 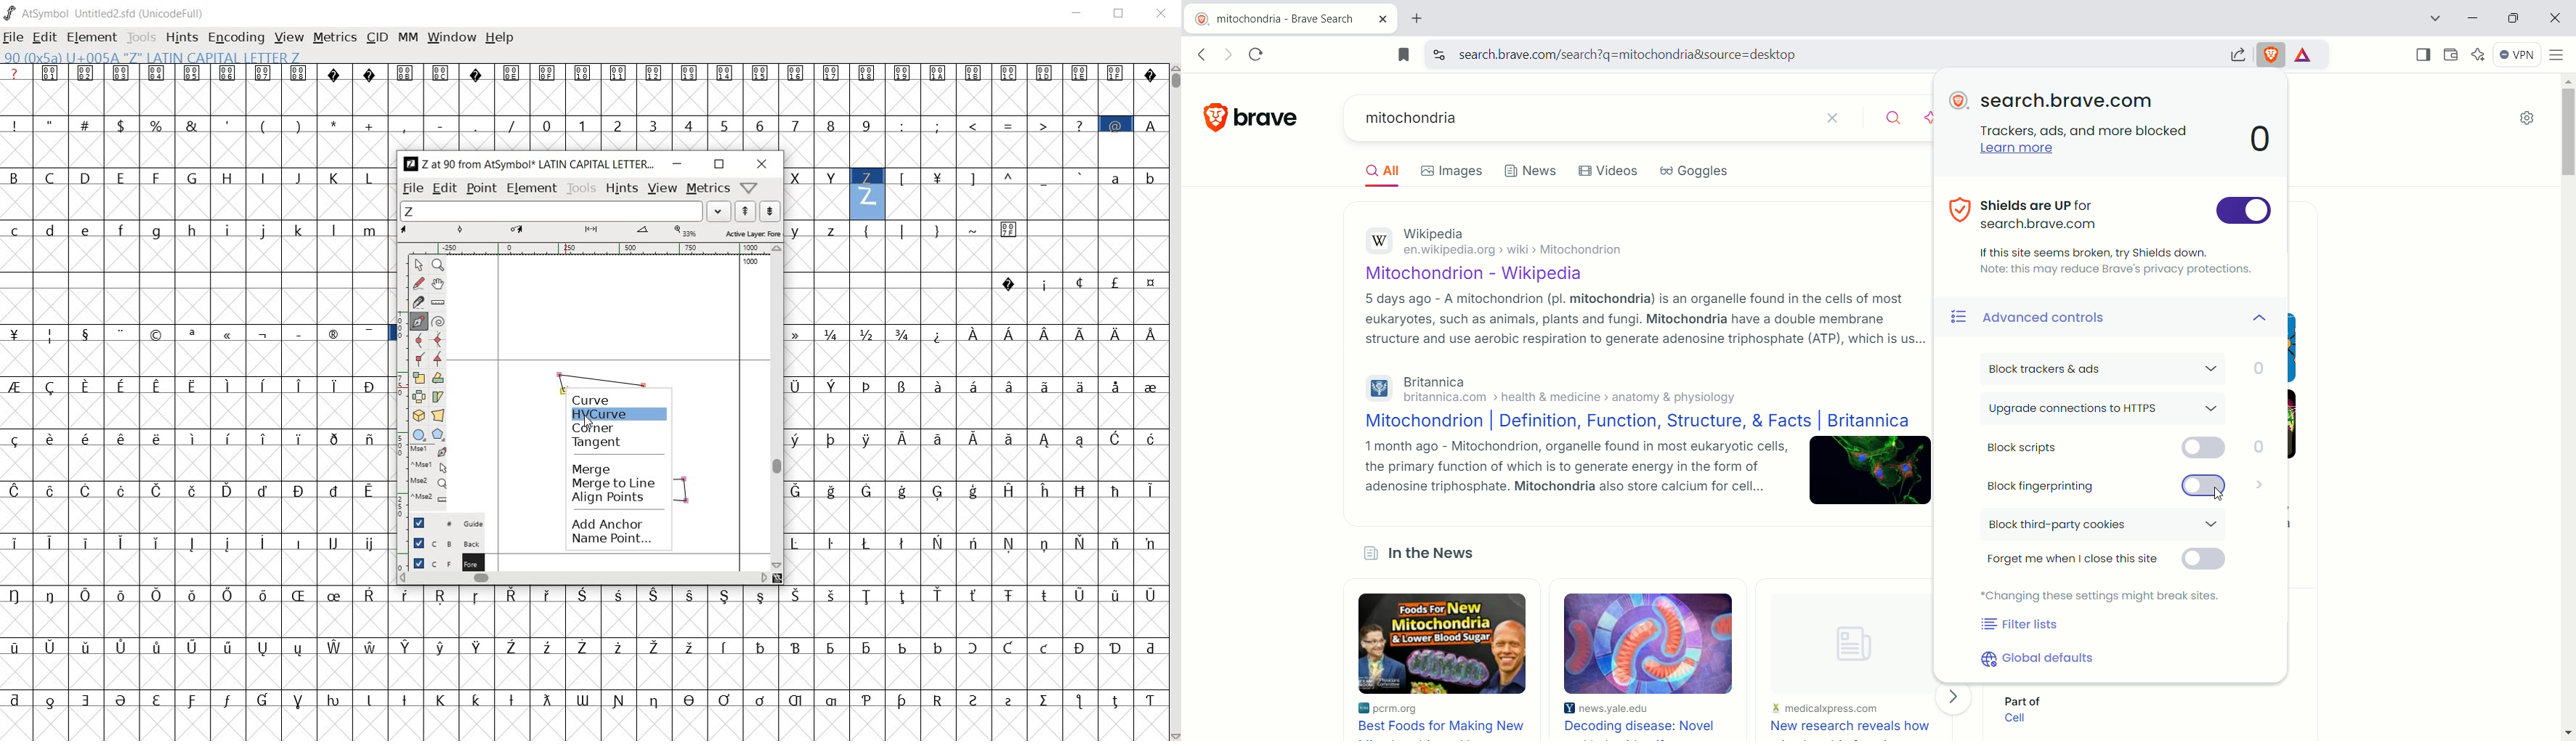 What do you see at coordinates (182, 38) in the screenshot?
I see `hints` at bounding box center [182, 38].